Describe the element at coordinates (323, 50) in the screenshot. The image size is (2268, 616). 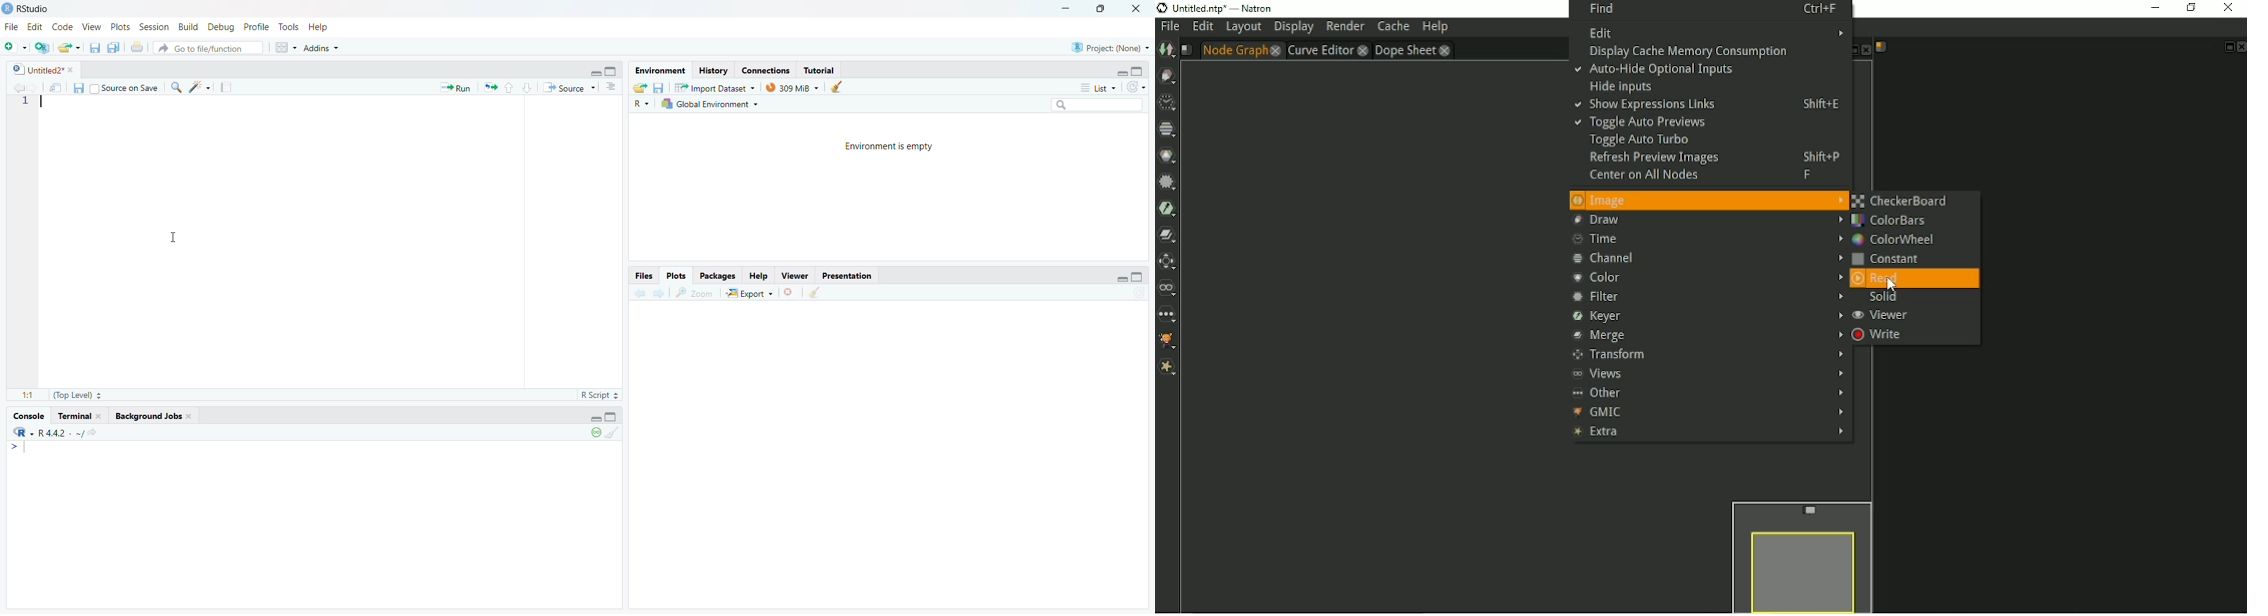
I see `Addins ~` at that location.